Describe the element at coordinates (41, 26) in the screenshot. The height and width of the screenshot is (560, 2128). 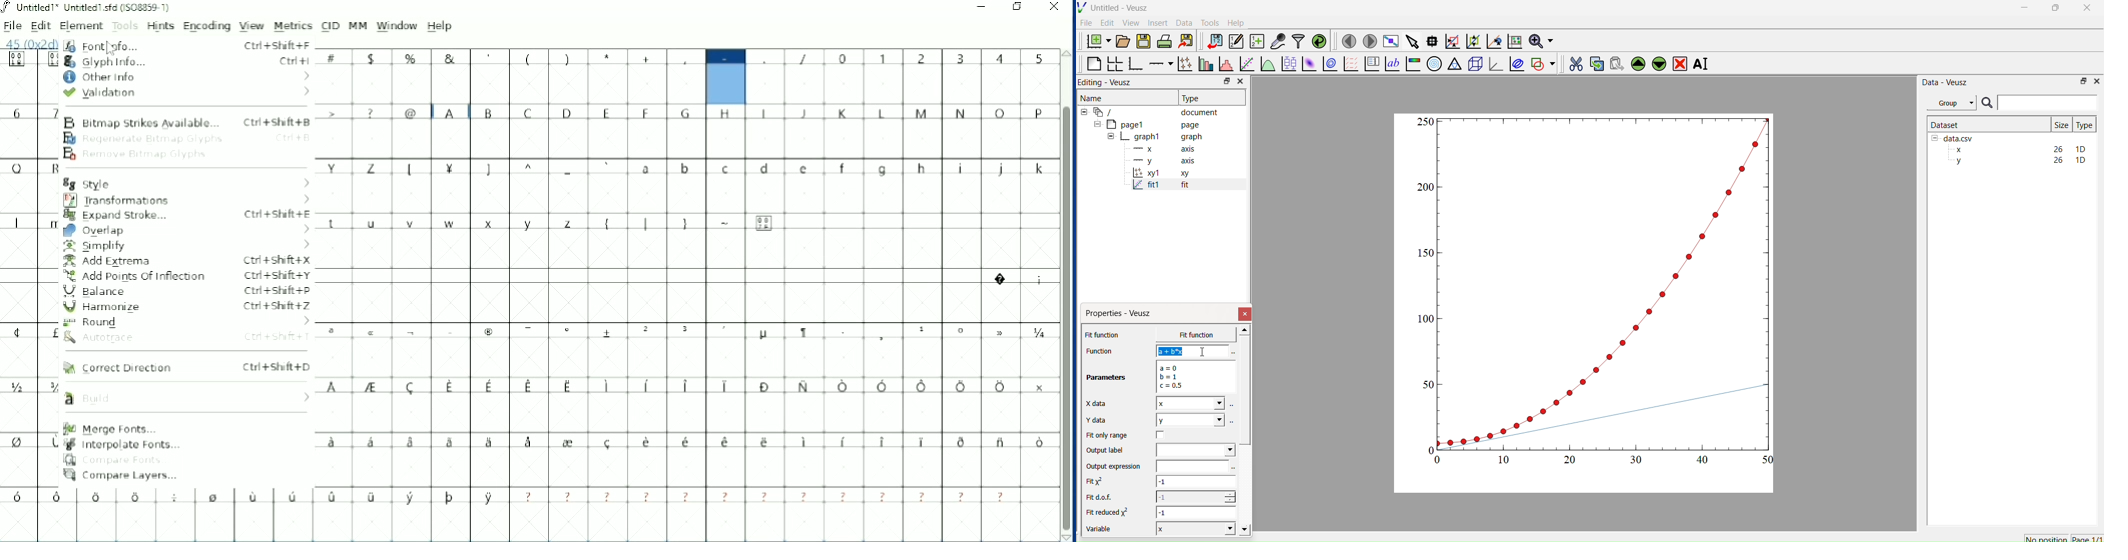
I see `Edit` at that location.